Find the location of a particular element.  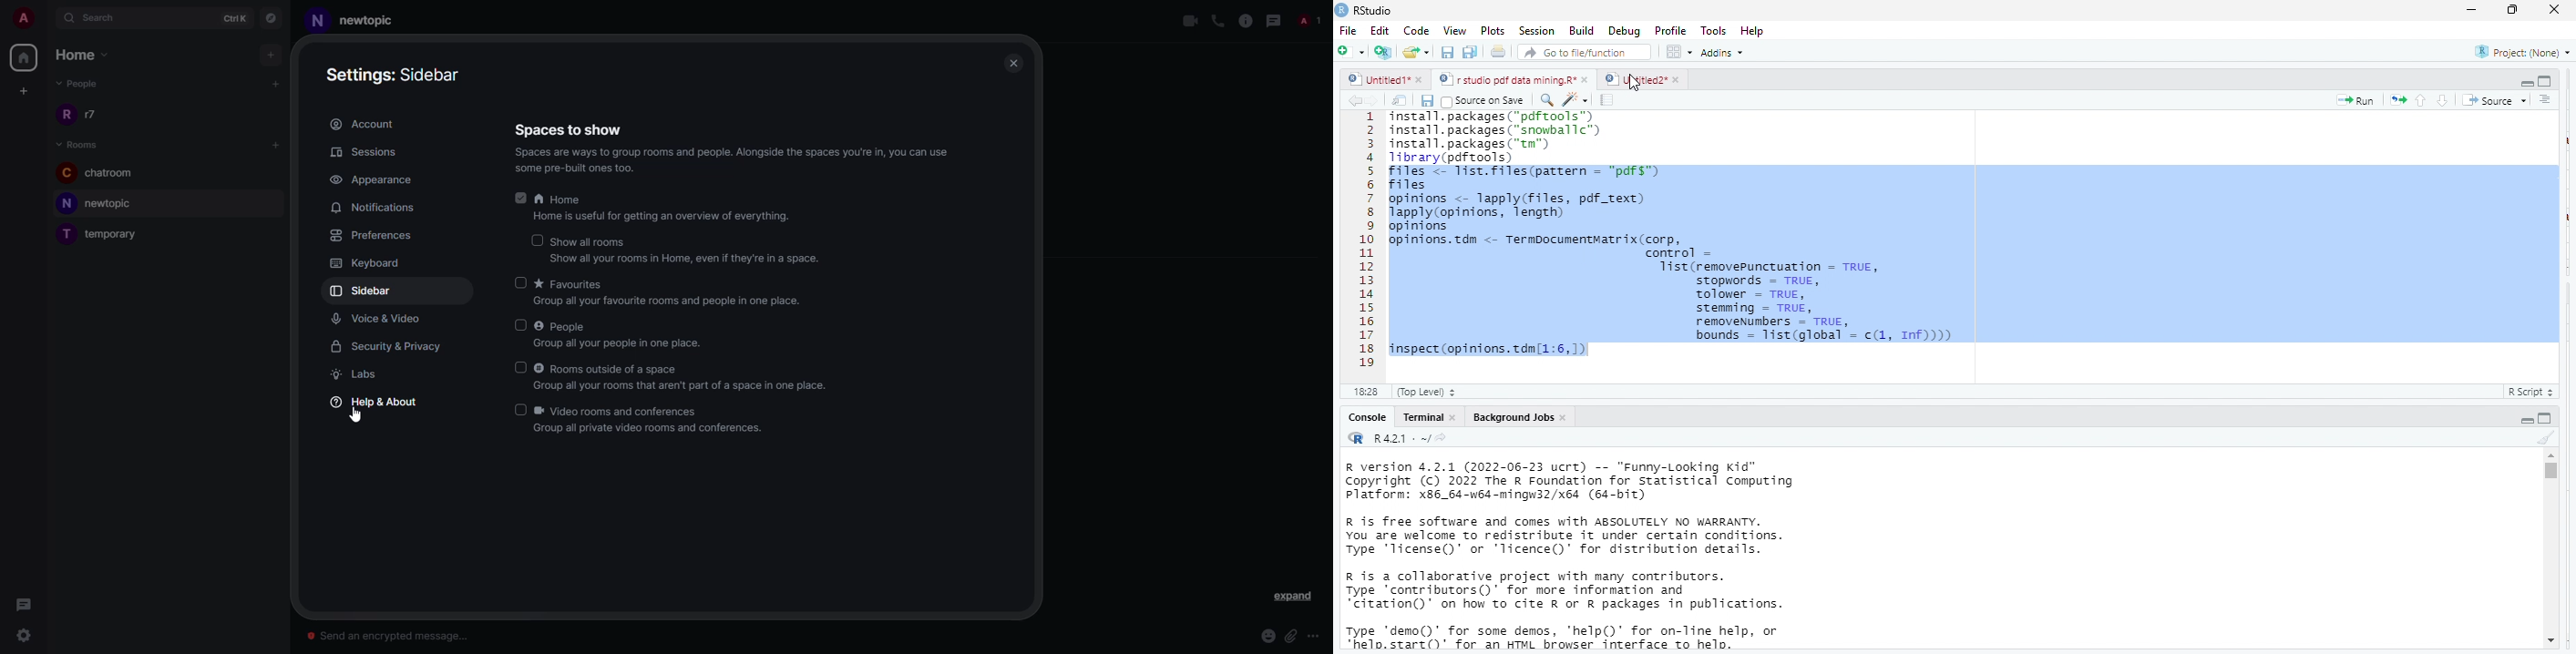

close is located at coordinates (1676, 79).